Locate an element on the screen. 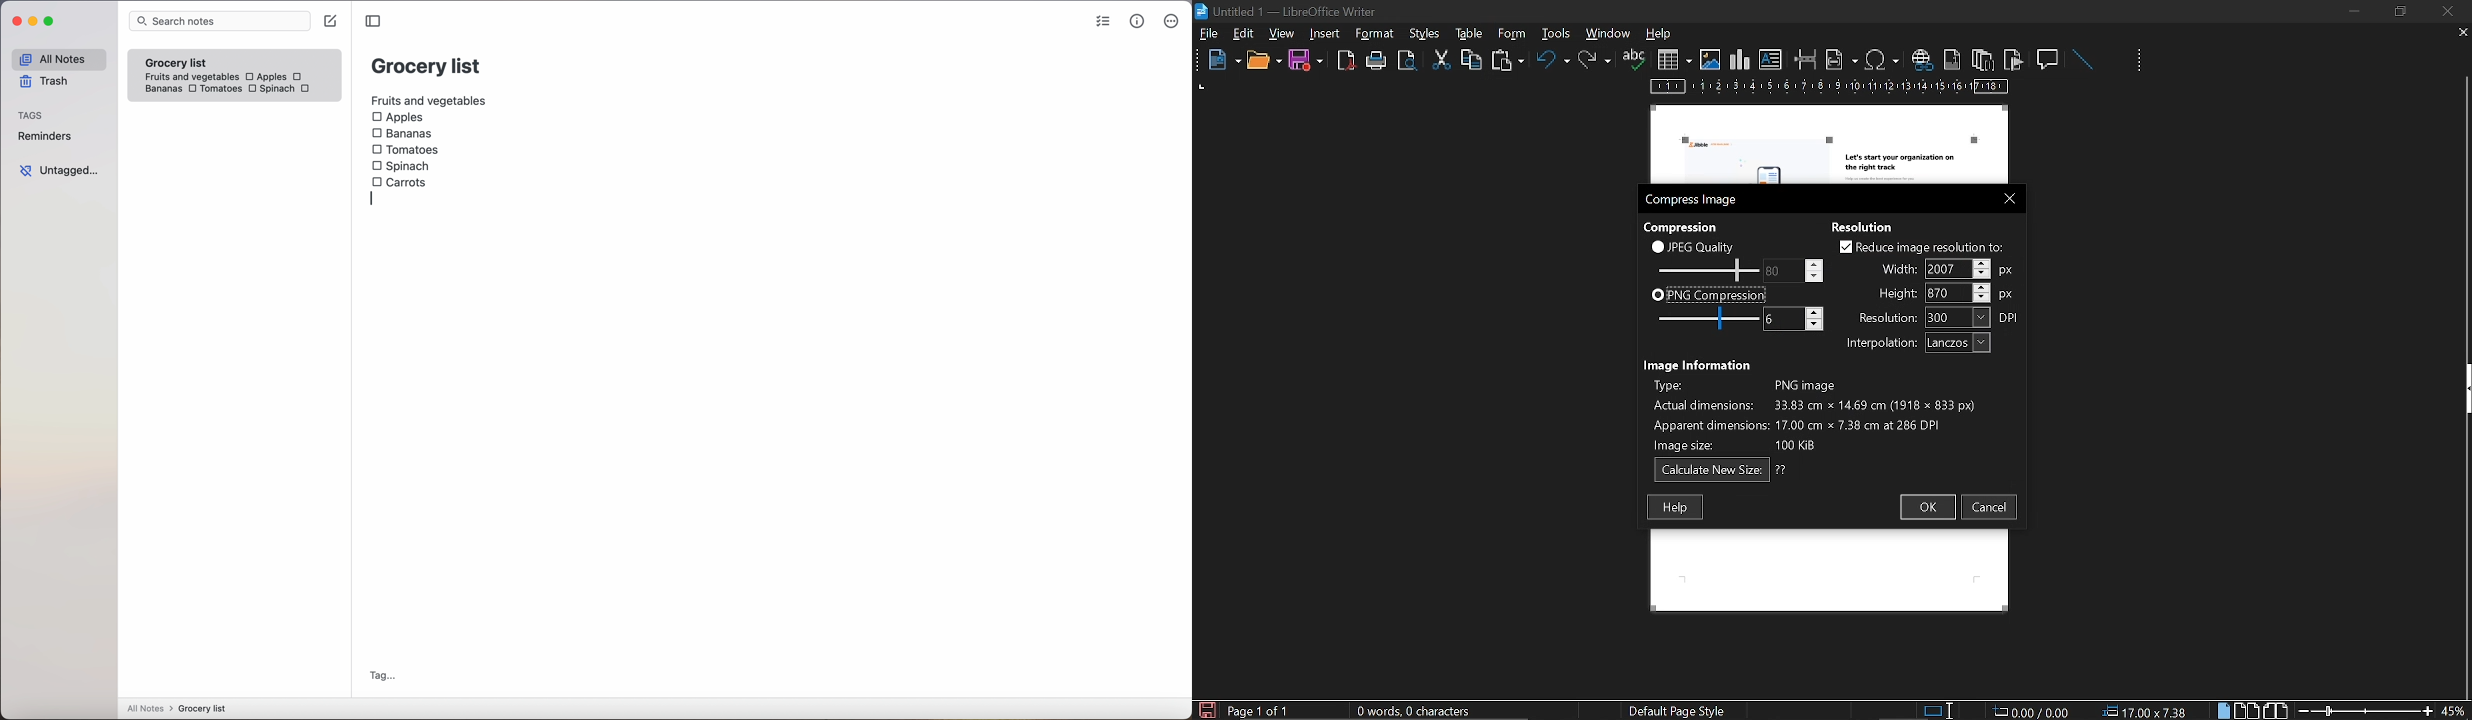 This screenshot has height=728, width=2492. insert page break is located at coordinates (1806, 60).